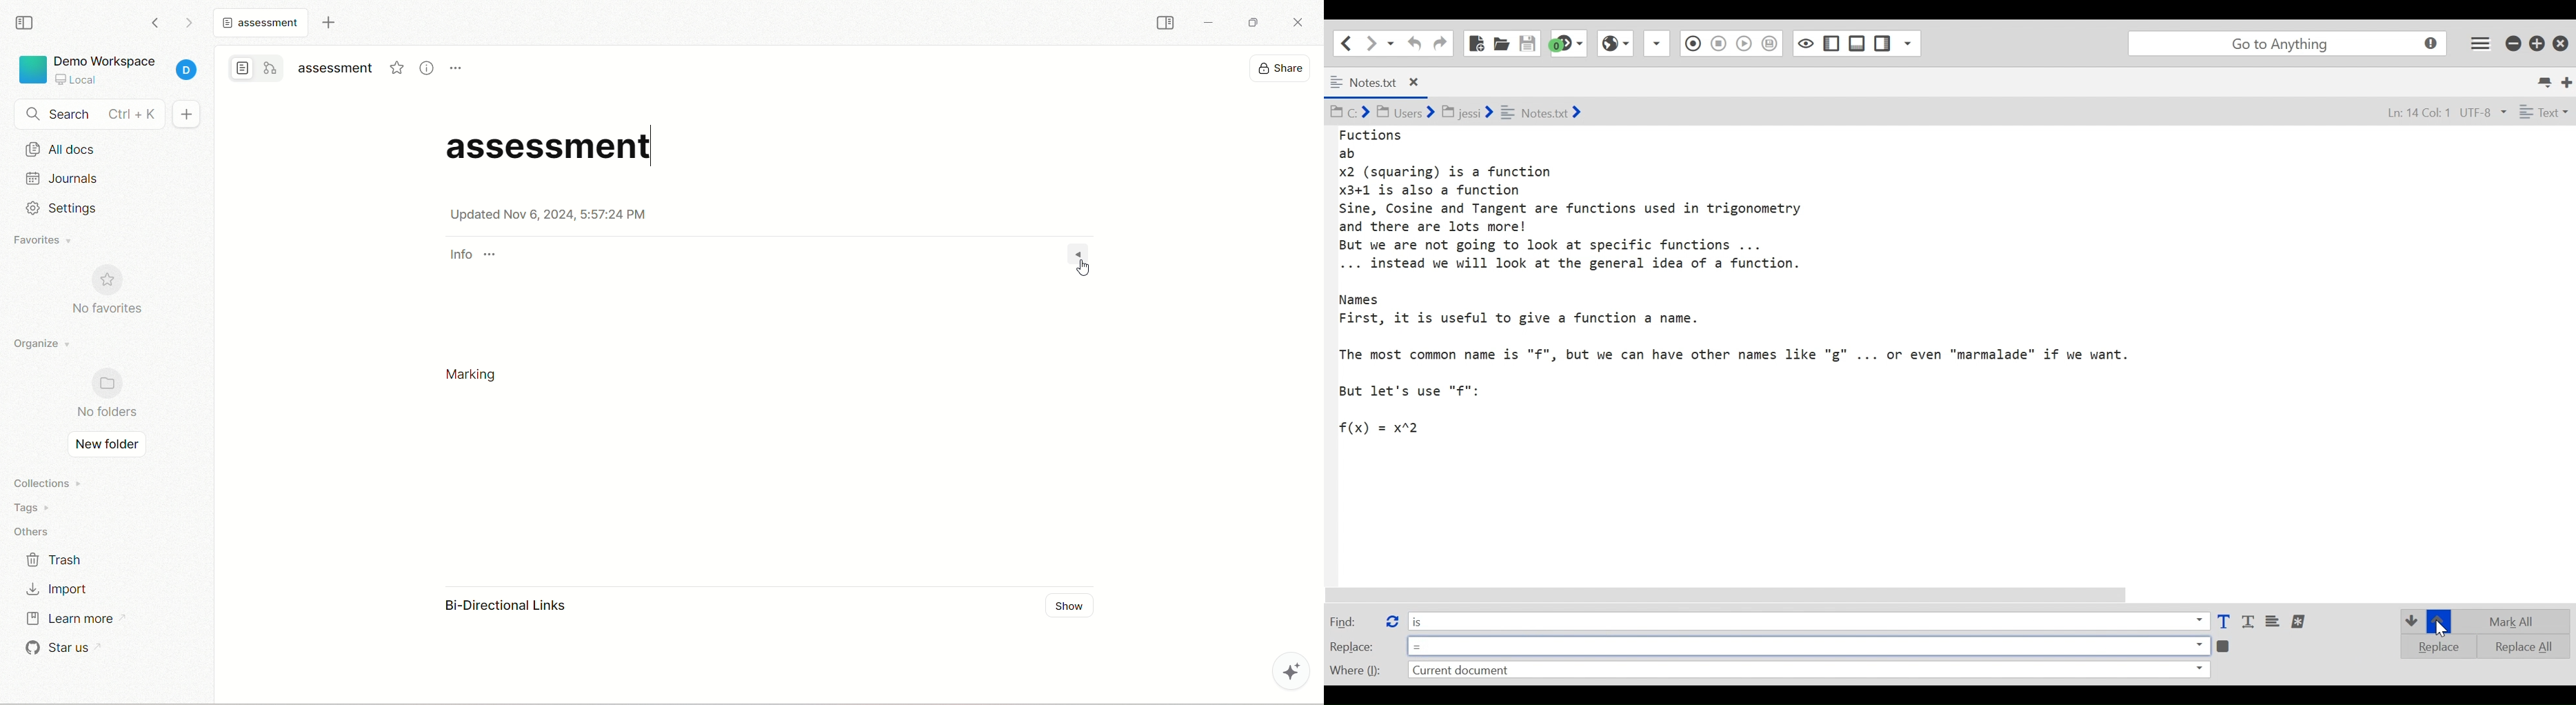  I want to click on CLOSE, so click(1294, 19).